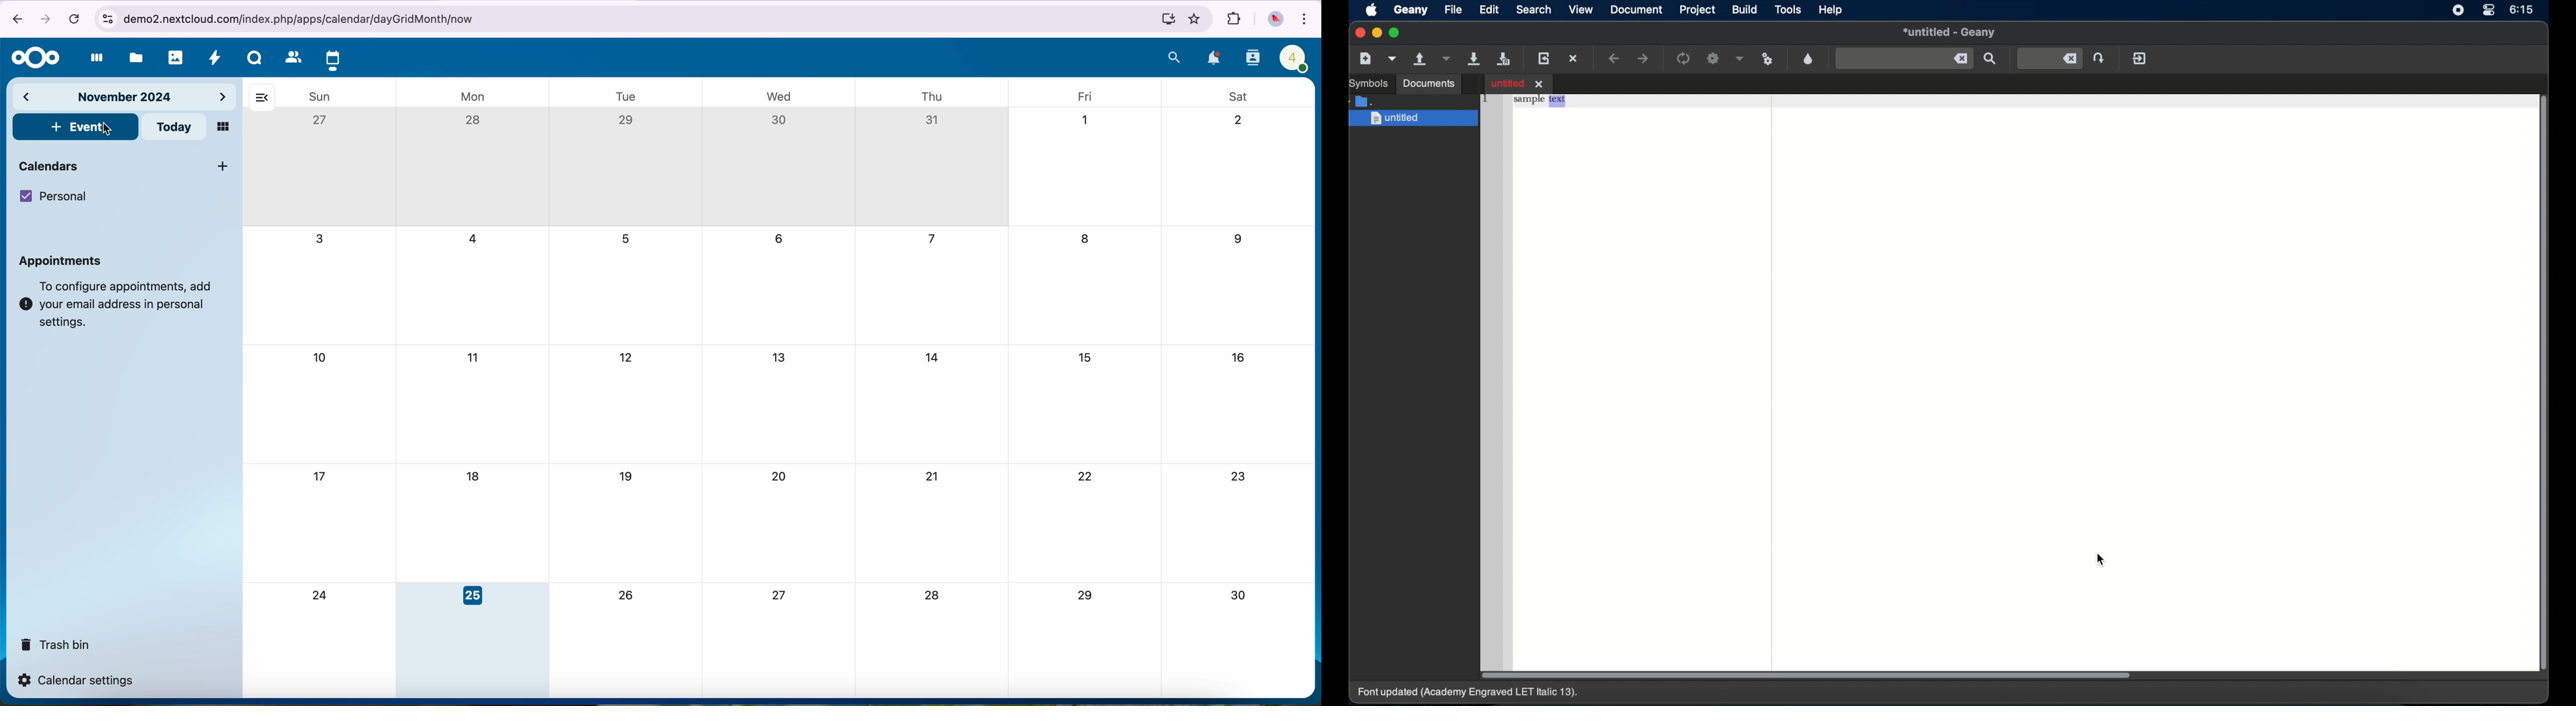 The width and height of the screenshot is (2576, 728). What do you see at coordinates (932, 121) in the screenshot?
I see `31` at bounding box center [932, 121].